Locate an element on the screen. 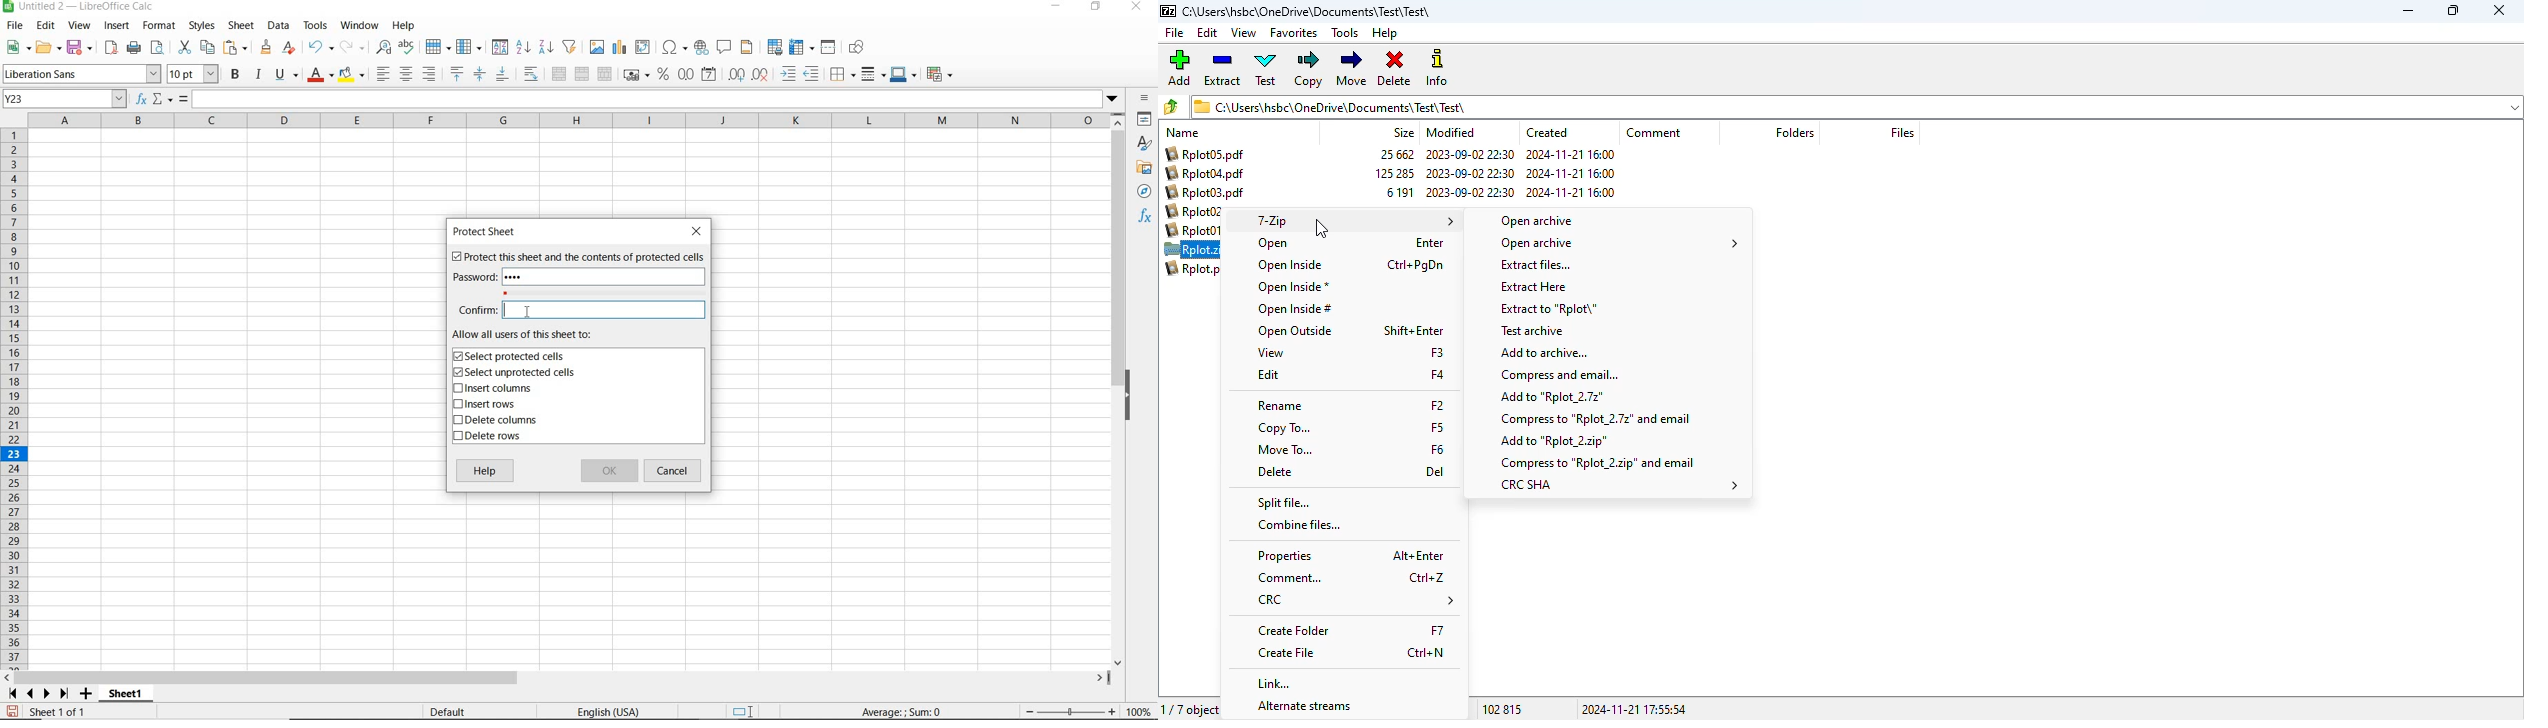 Image resolution: width=2548 pixels, height=728 pixels. INSERT is located at coordinates (117, 26).